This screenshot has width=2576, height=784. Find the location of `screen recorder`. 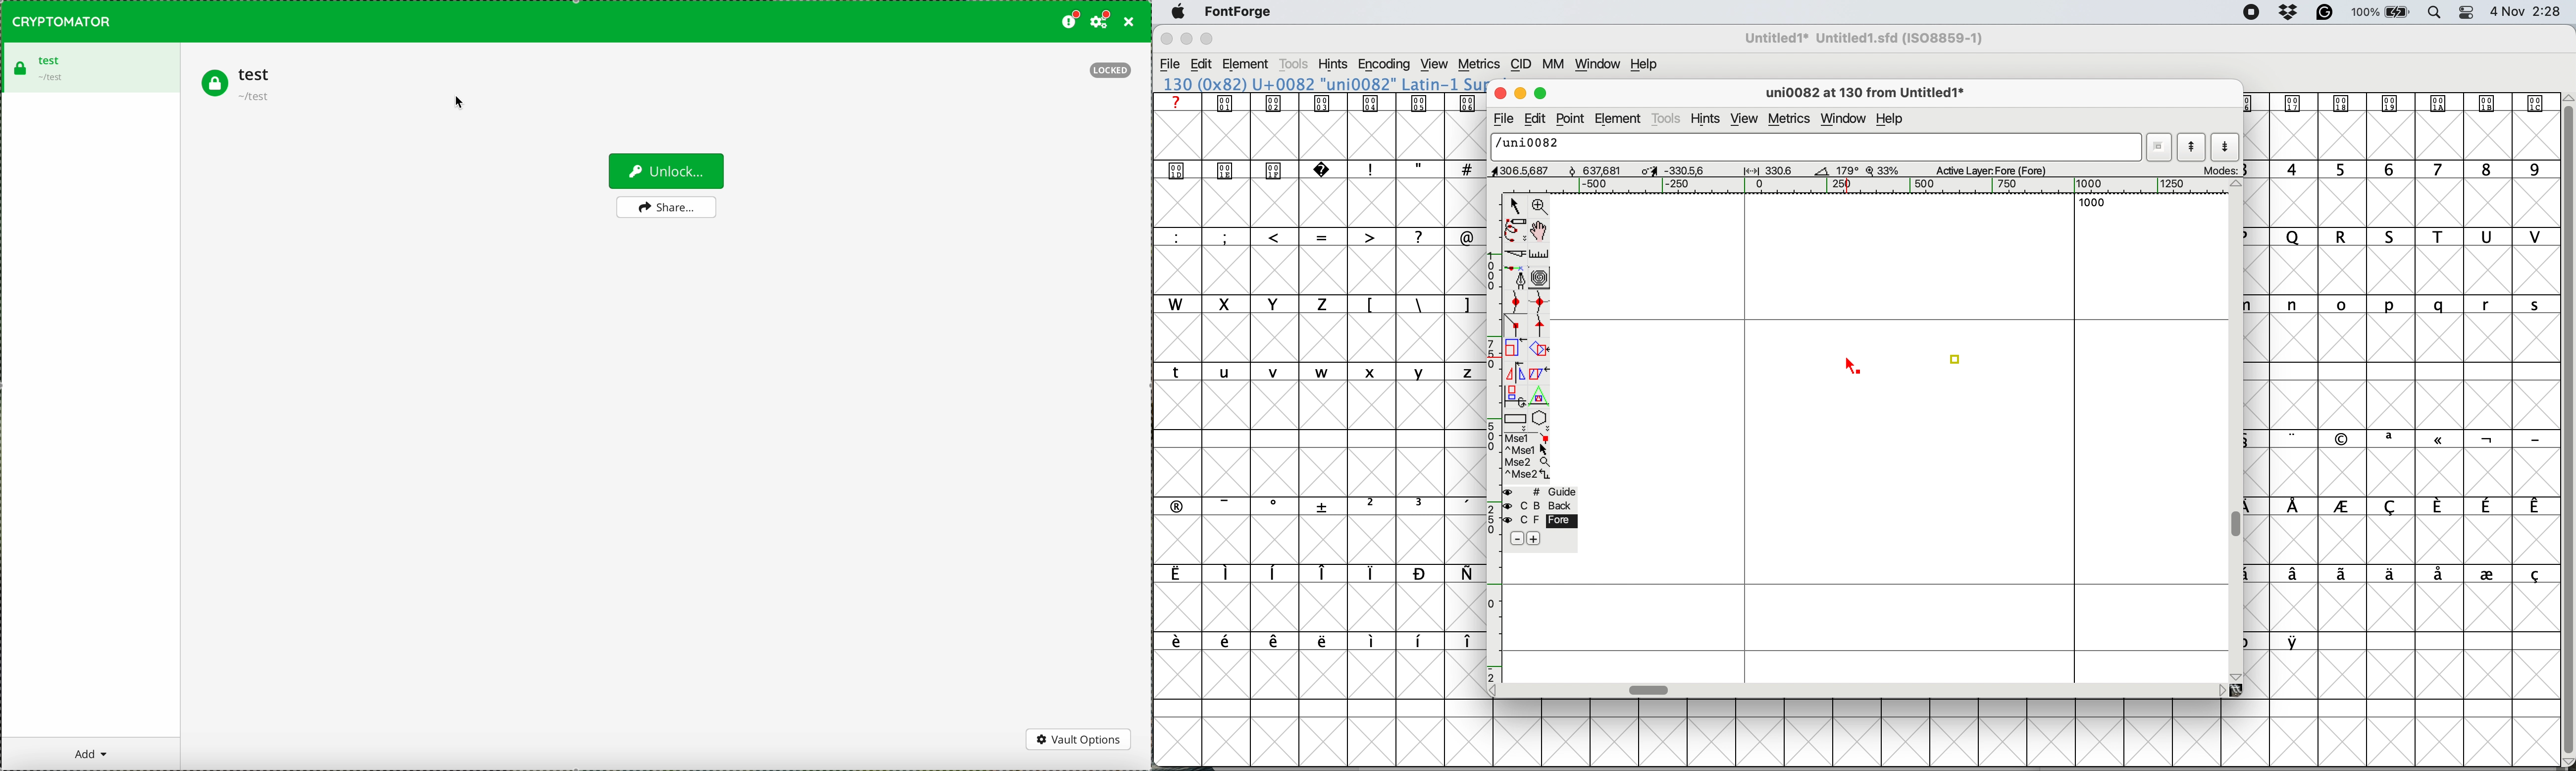

screen recorder is located at coordinates (2252, 13).